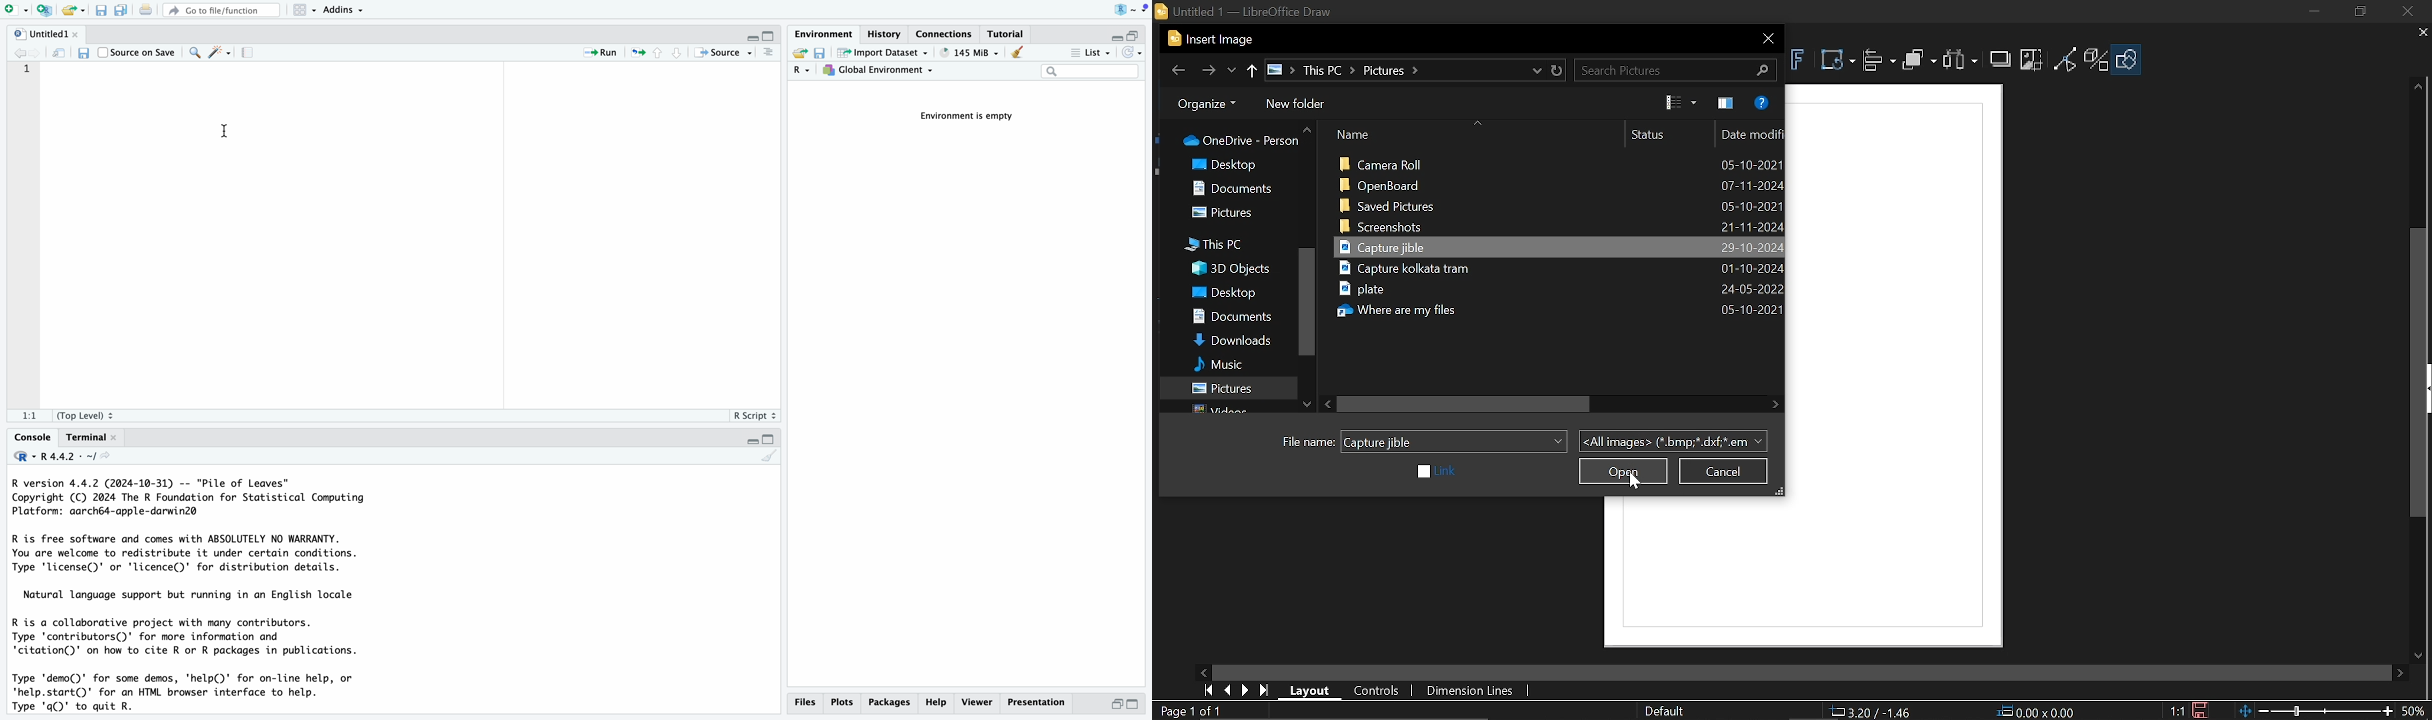 The width and height of the screenshot is (2436, 728). Describe the element at coordinates (1406, 70) in the screenshot. I see `File locations` at that location.